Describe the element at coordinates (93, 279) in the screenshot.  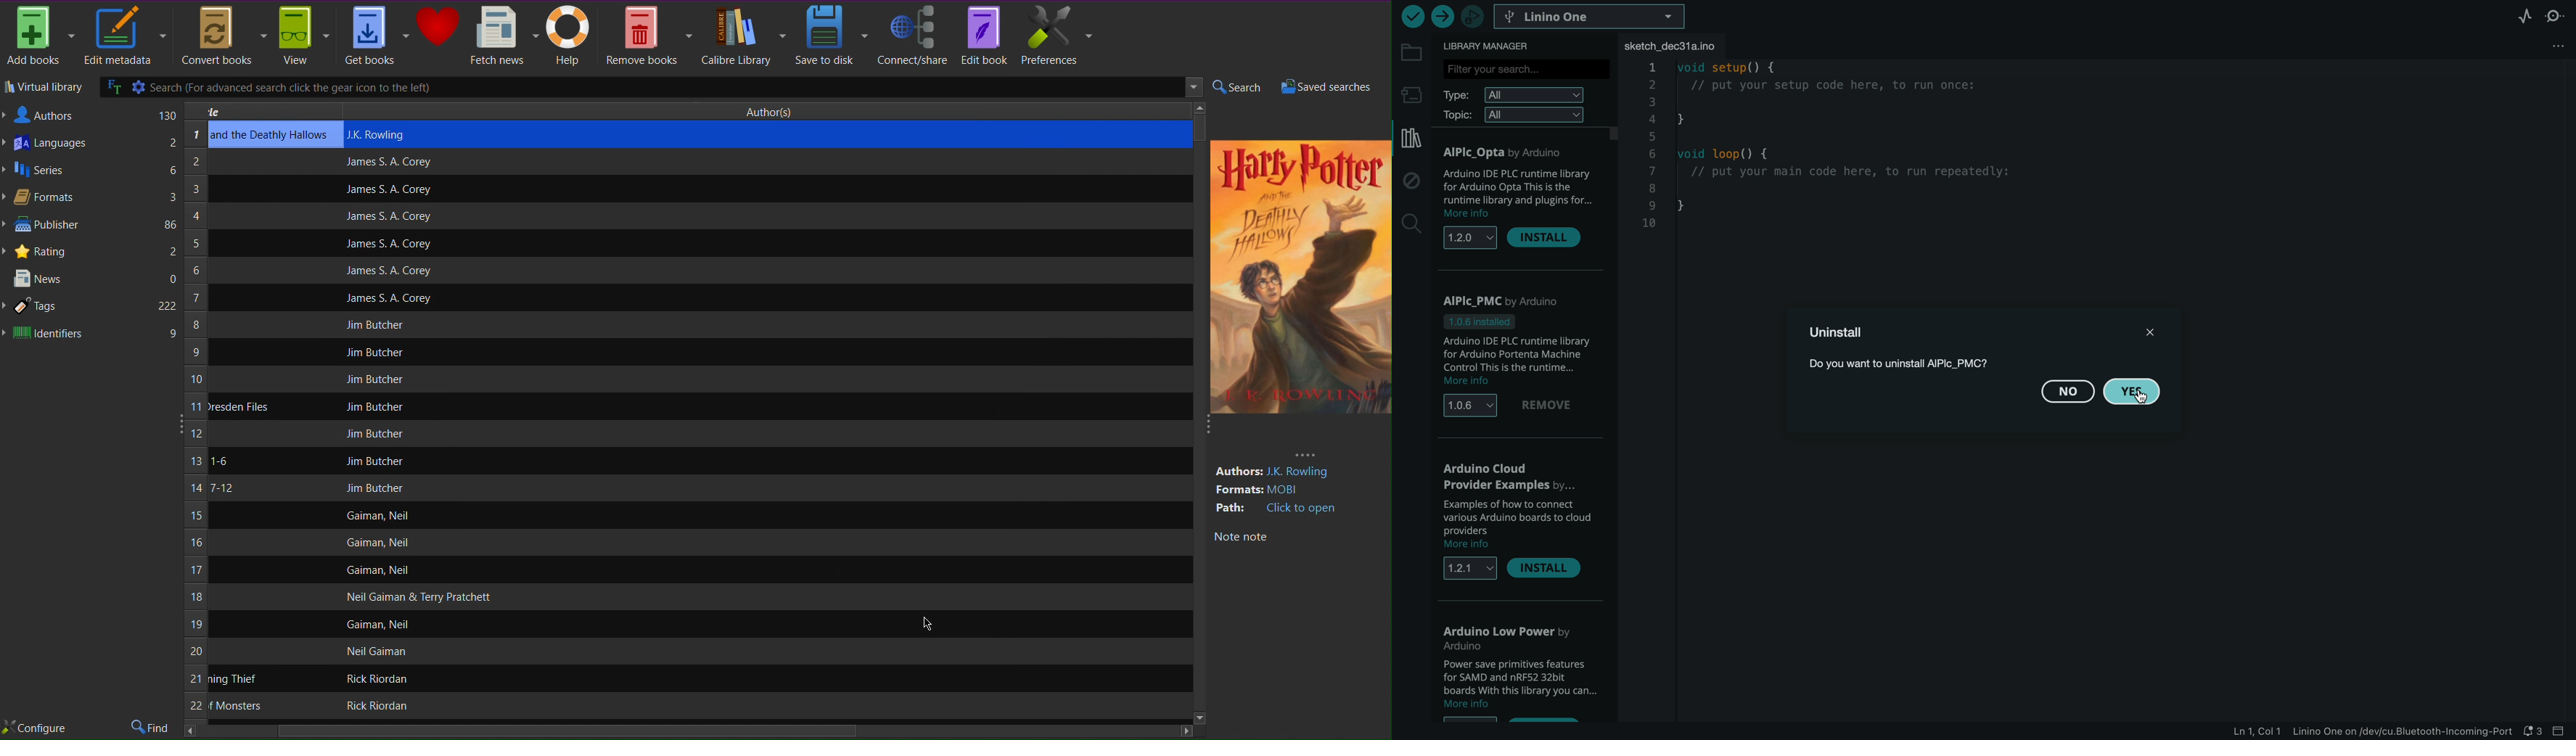
I see `News` at that location.